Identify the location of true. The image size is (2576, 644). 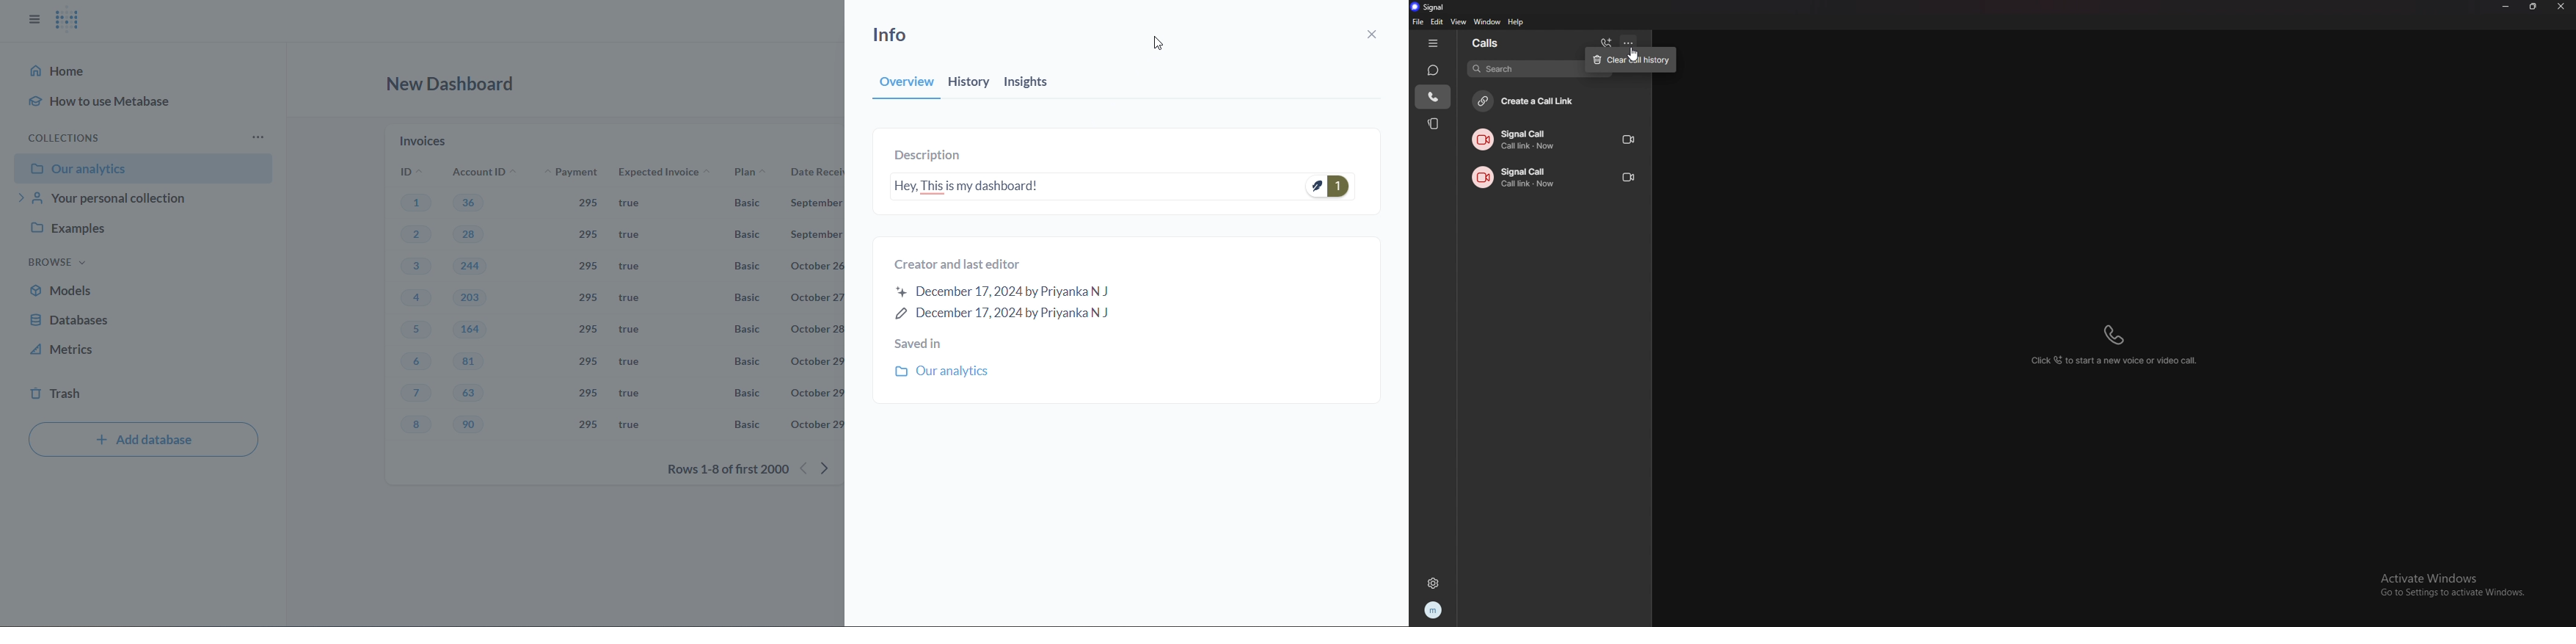
(636, 205).